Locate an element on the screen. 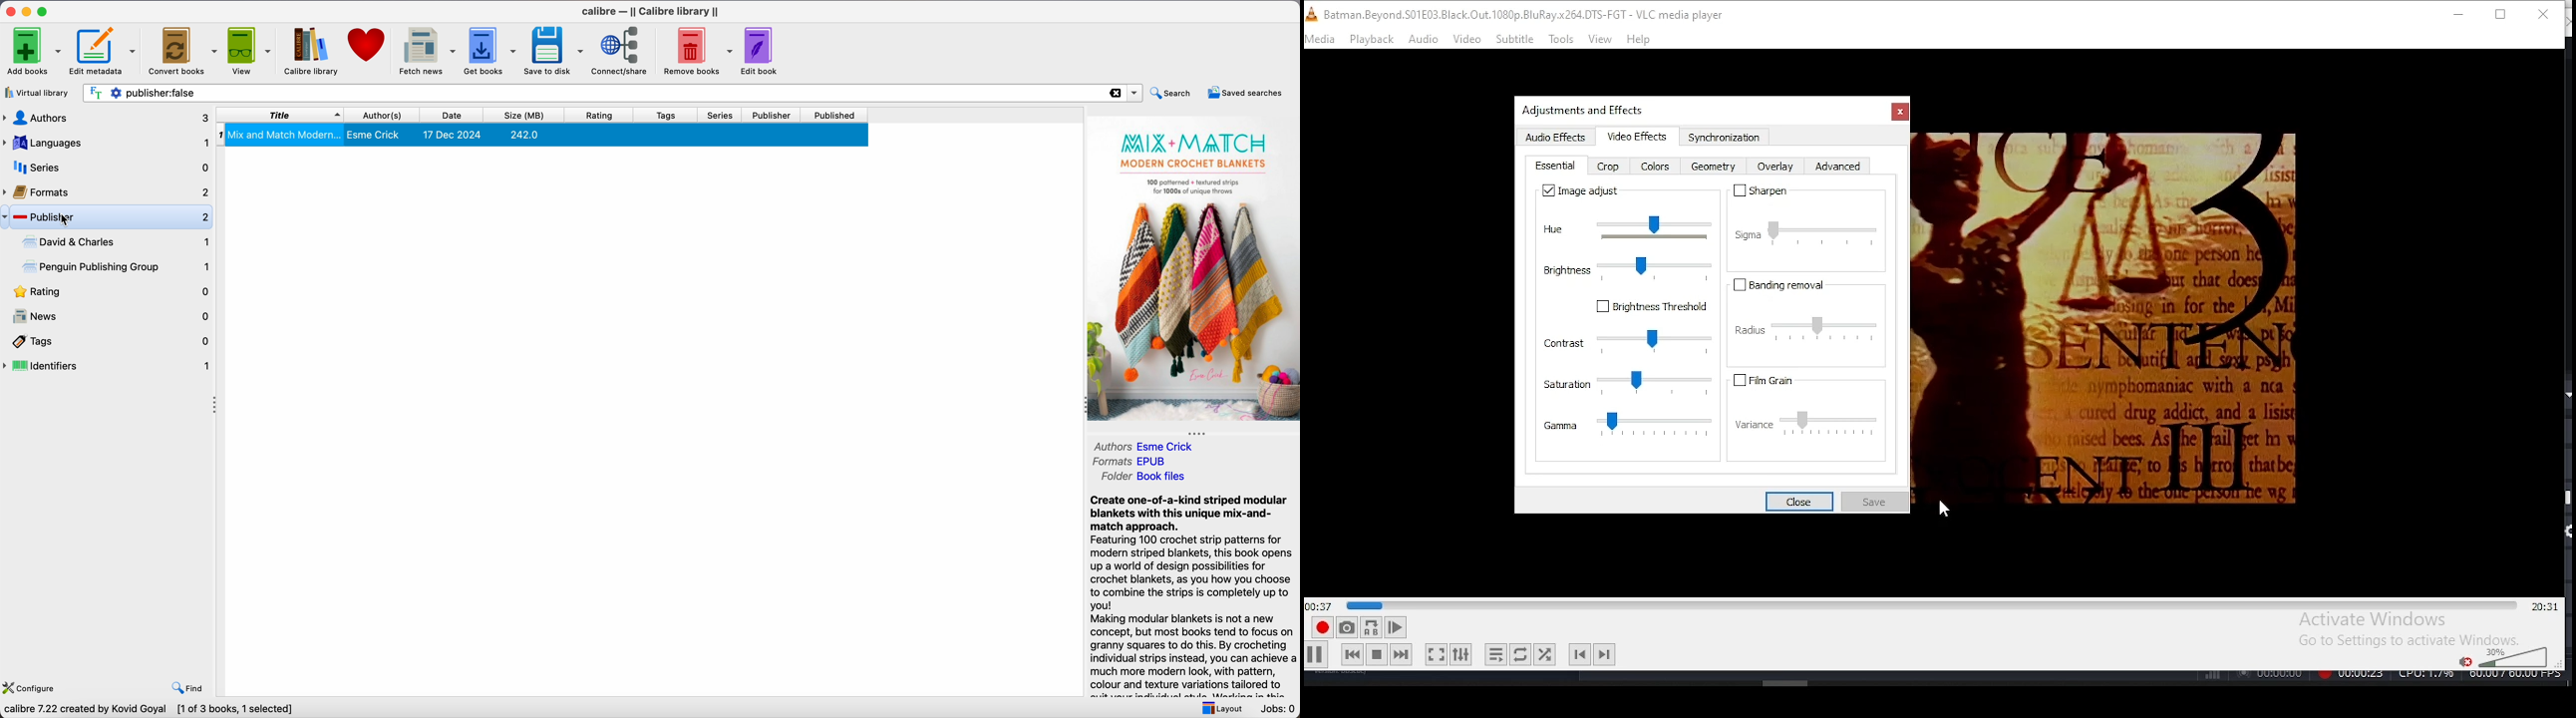 Image resolution: width=2576 pixels, height=728 pixels. Calibre library is located at coordinates (312, 52).